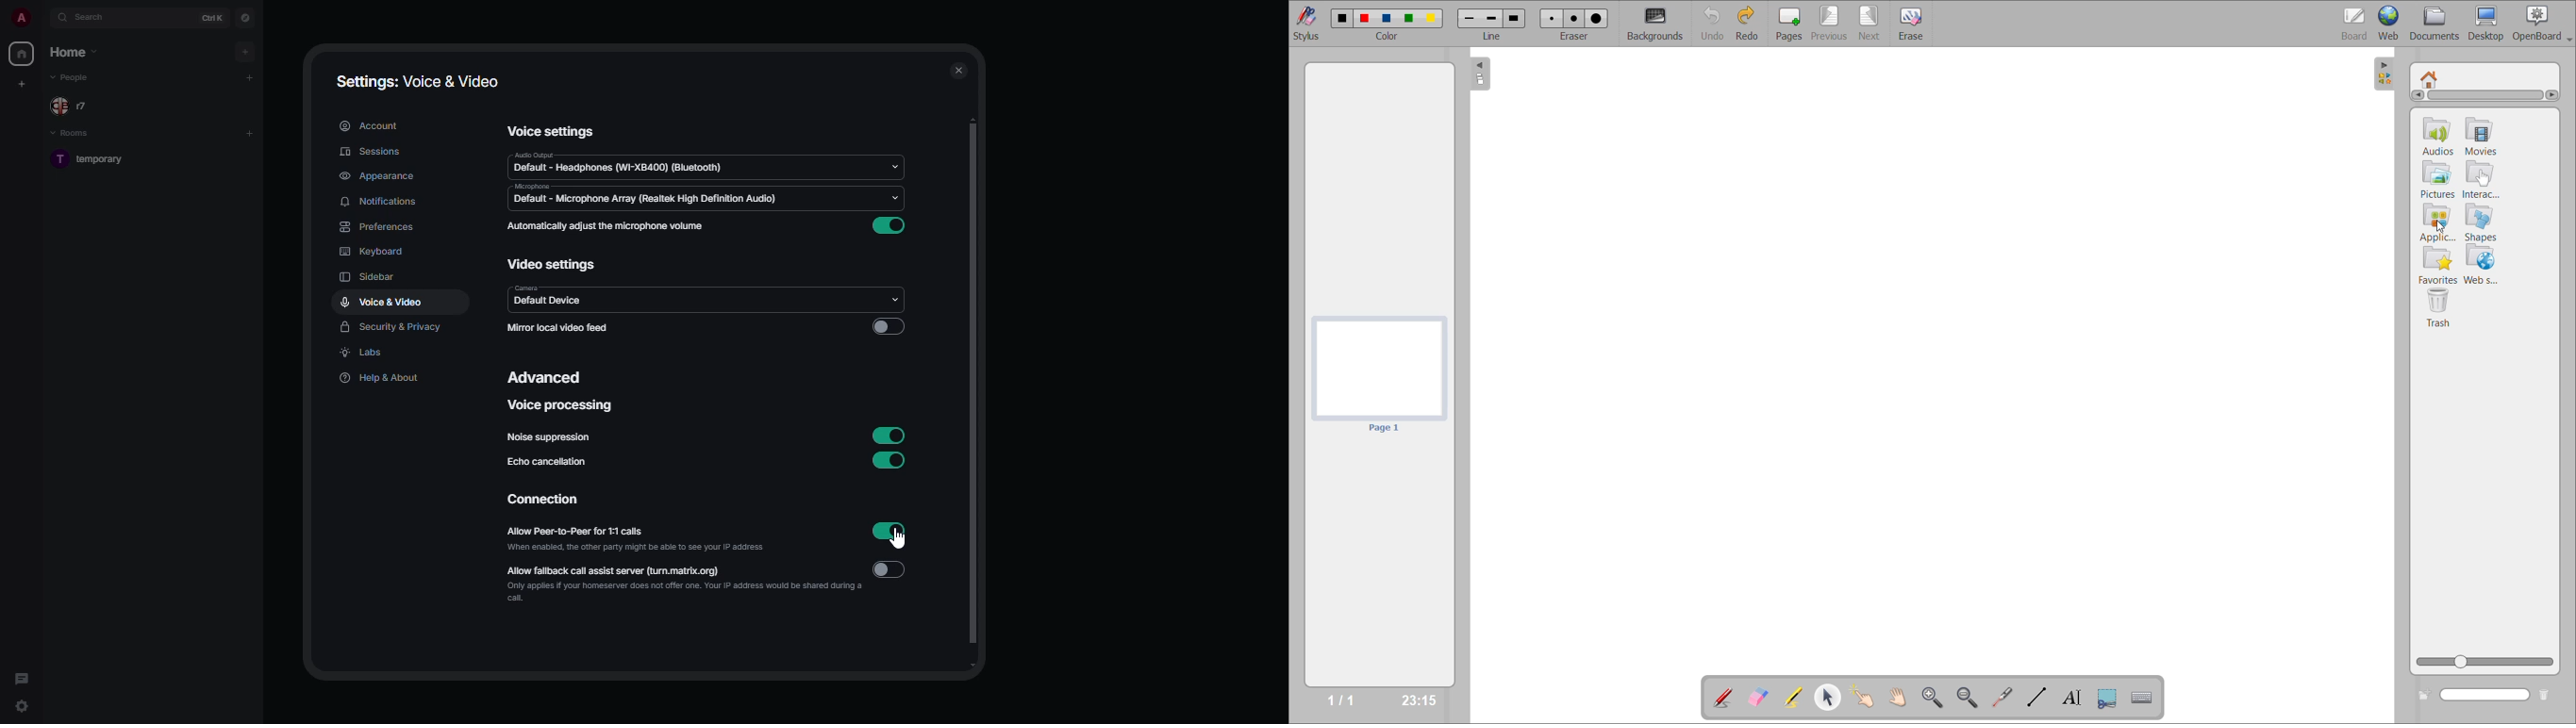 This screenshot has height=728, width=2576. What do you see at coordinates (956, 72) in the screenshot?
I see `close` at bounding box center [956, 72].